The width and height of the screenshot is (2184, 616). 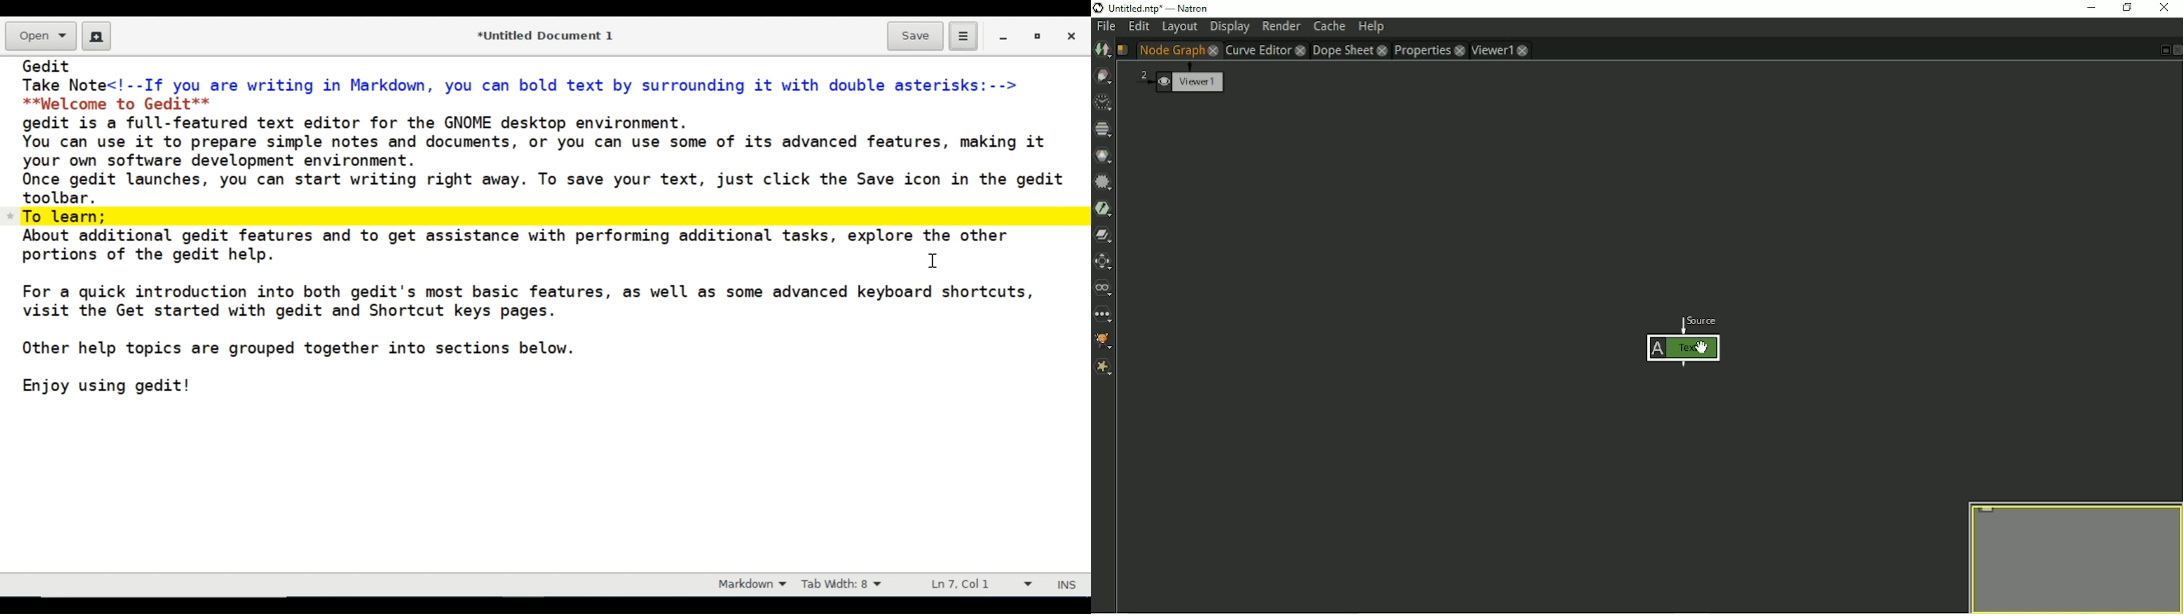 I want to click on *Untitled Document 1, so click(x=547, y=37).